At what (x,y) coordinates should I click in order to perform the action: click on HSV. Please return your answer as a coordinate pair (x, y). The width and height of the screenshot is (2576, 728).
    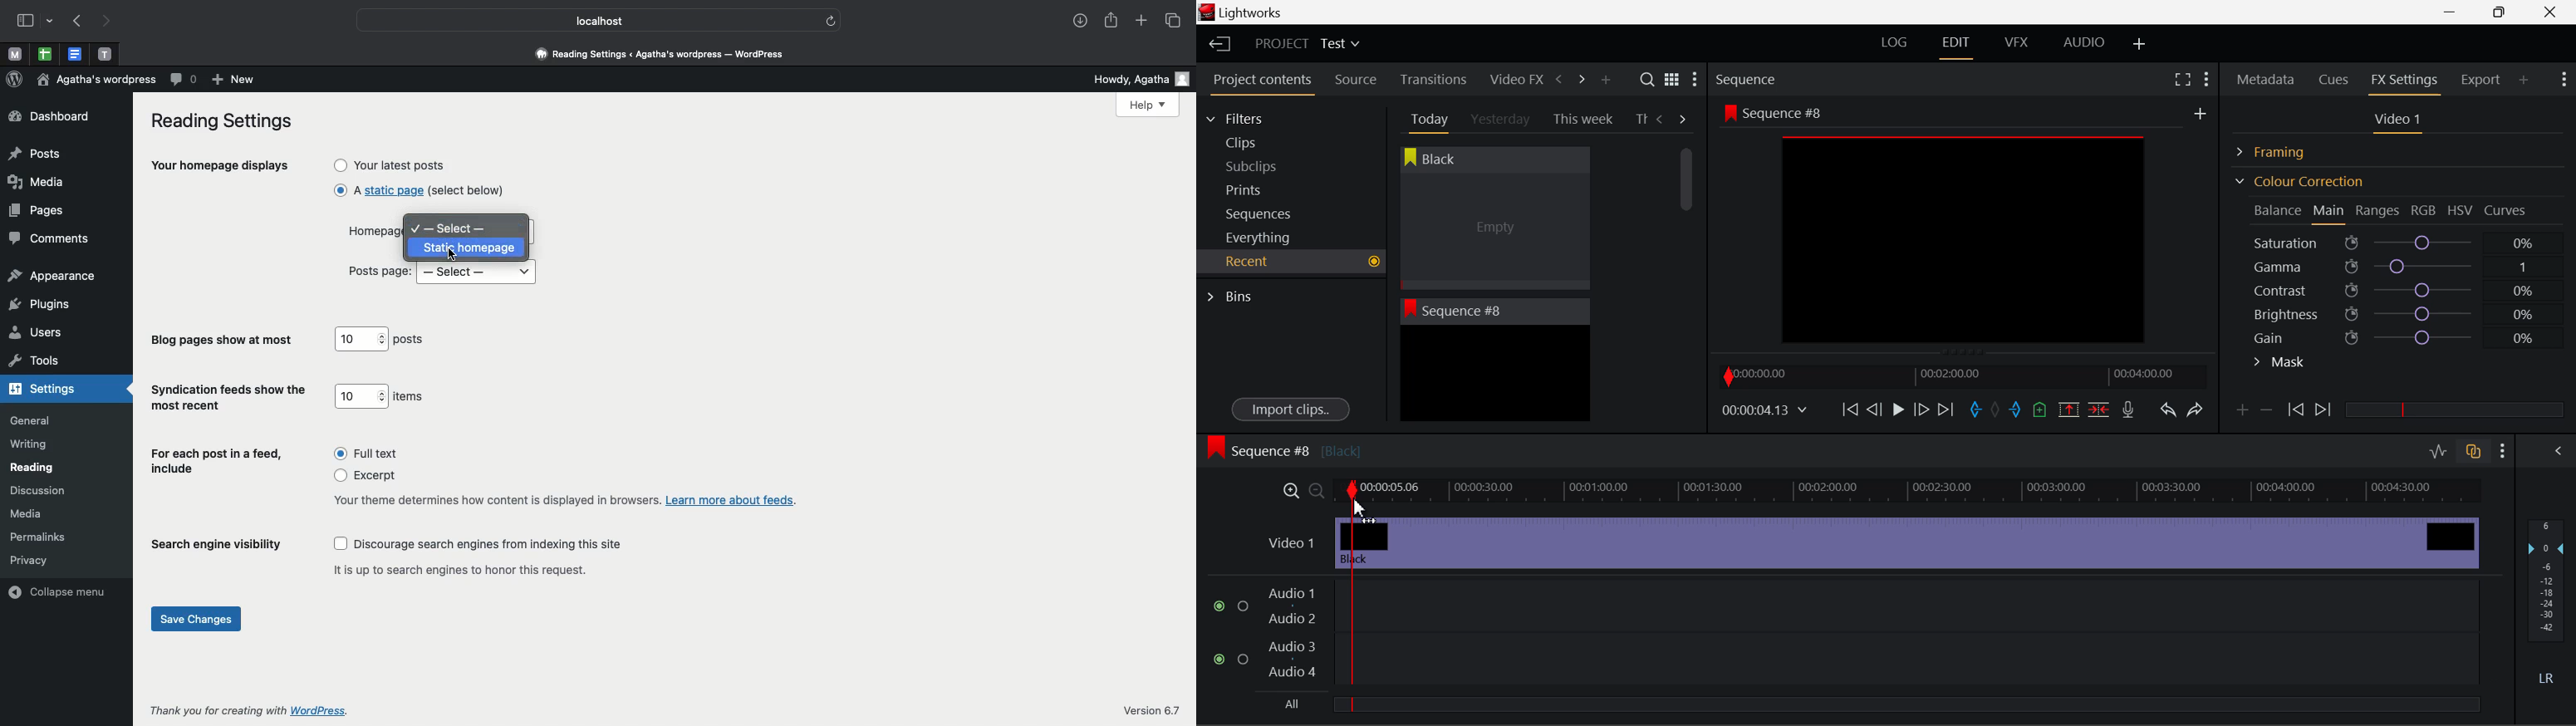
    Looking at the image, I should click on (2461, 210).